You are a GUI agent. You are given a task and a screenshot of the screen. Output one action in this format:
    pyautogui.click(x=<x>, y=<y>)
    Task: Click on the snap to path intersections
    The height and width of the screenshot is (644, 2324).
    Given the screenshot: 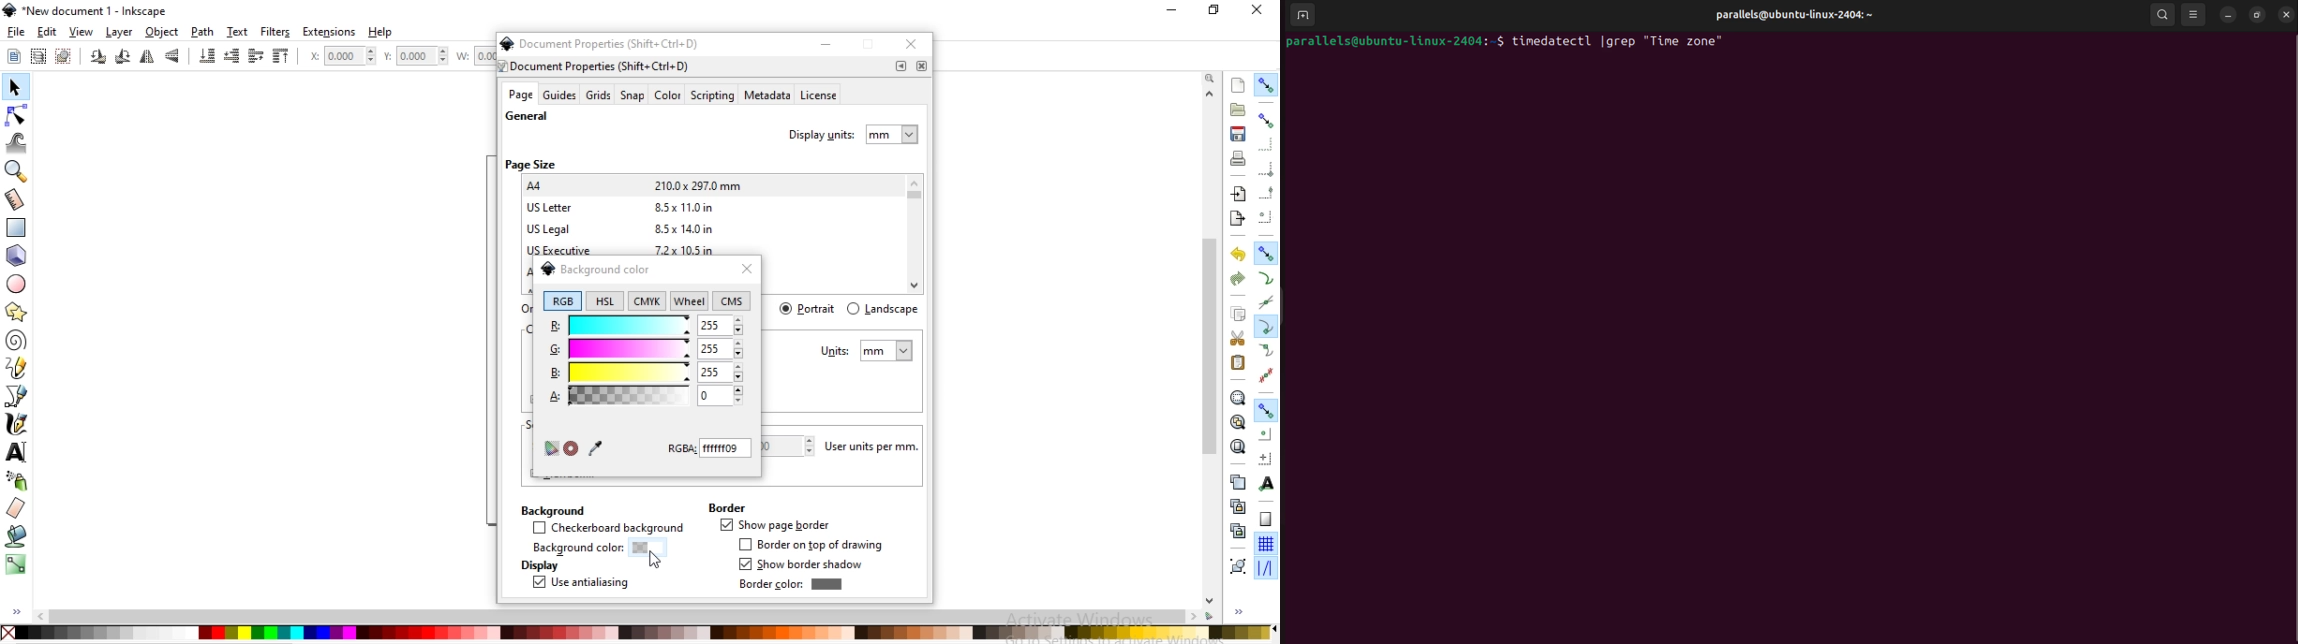 What is the action you would take?
    pyautogui.click(x=1265, y=303)
    